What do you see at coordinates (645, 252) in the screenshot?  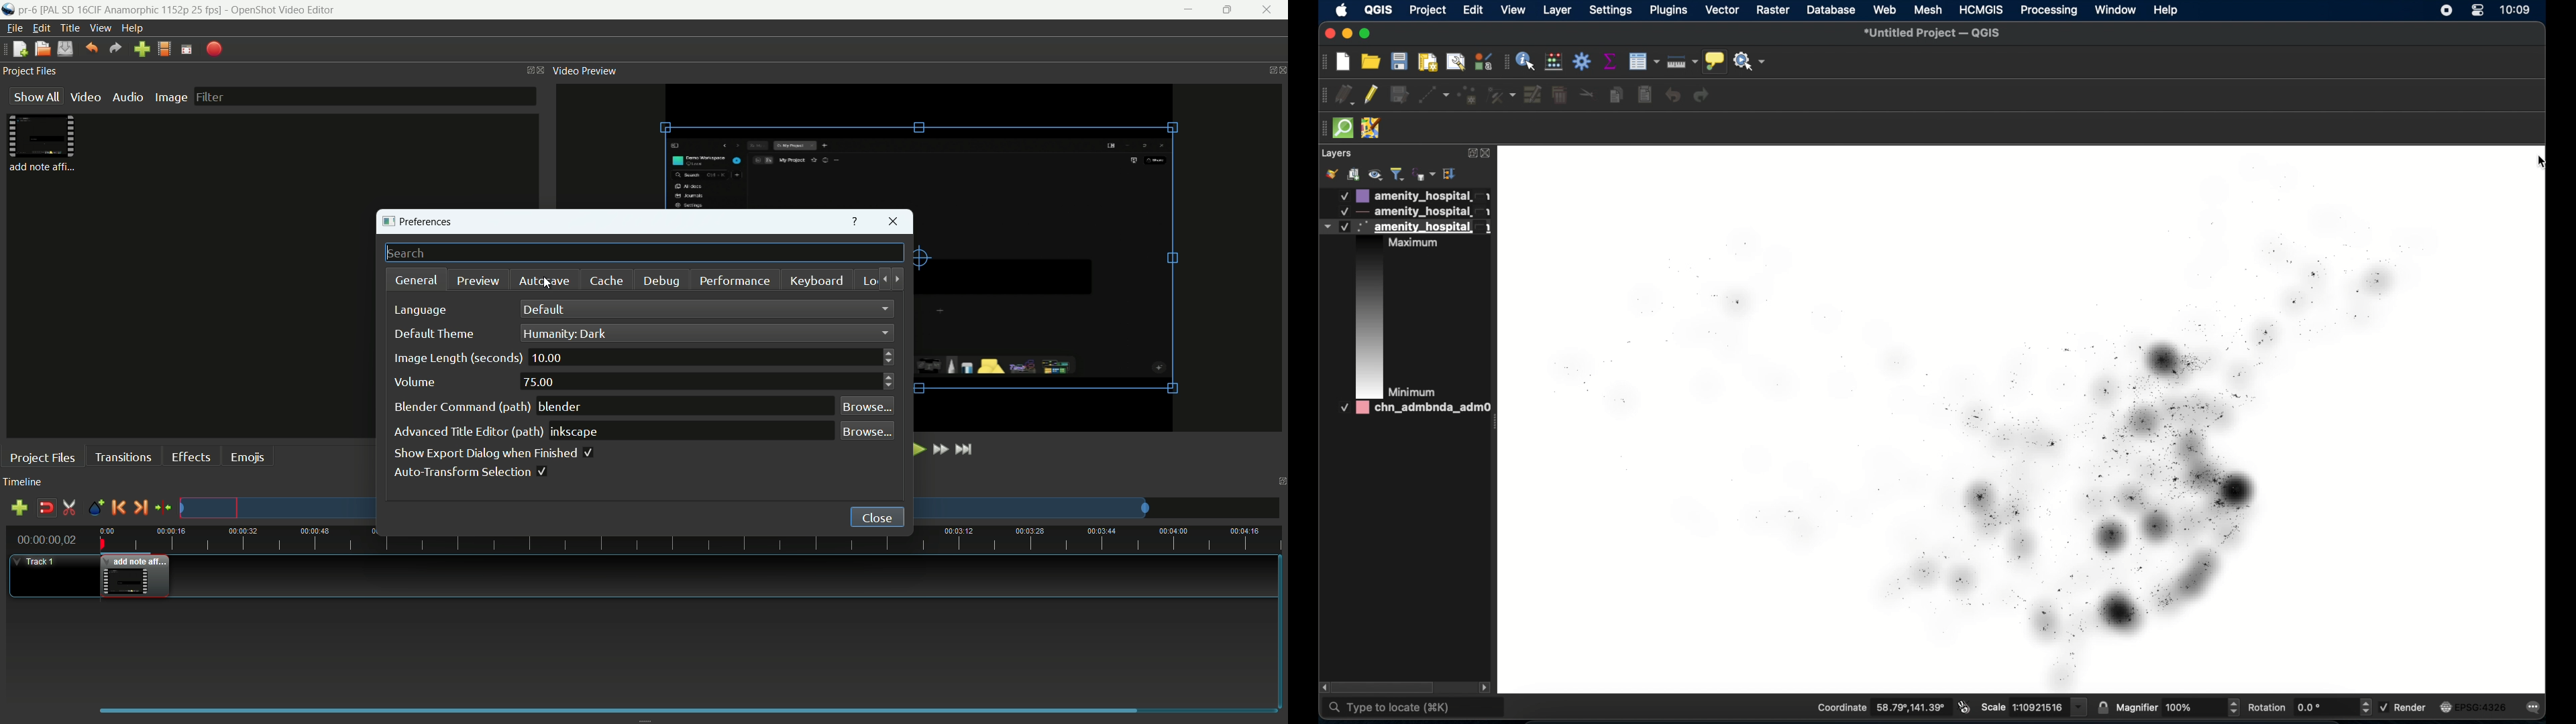 I see `search bar` at bounding box center [645, 252].